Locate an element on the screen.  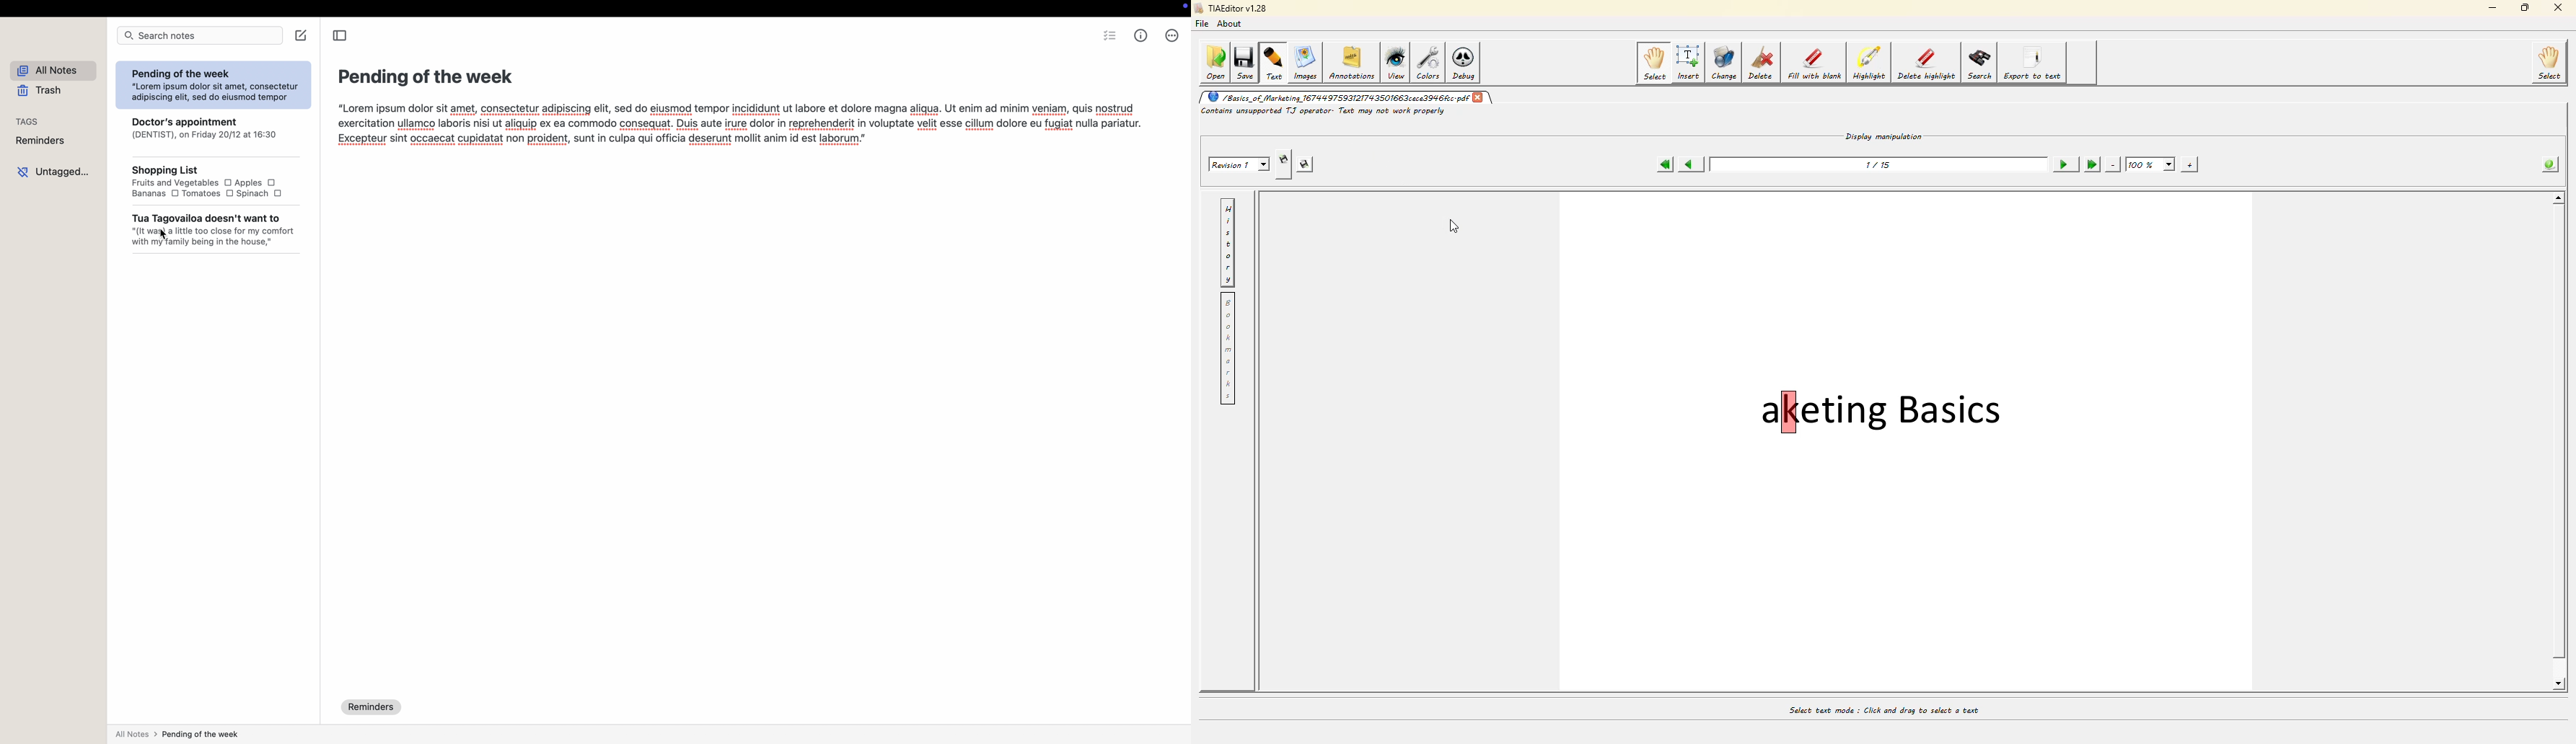
open is located at coordinates (1214, 60).